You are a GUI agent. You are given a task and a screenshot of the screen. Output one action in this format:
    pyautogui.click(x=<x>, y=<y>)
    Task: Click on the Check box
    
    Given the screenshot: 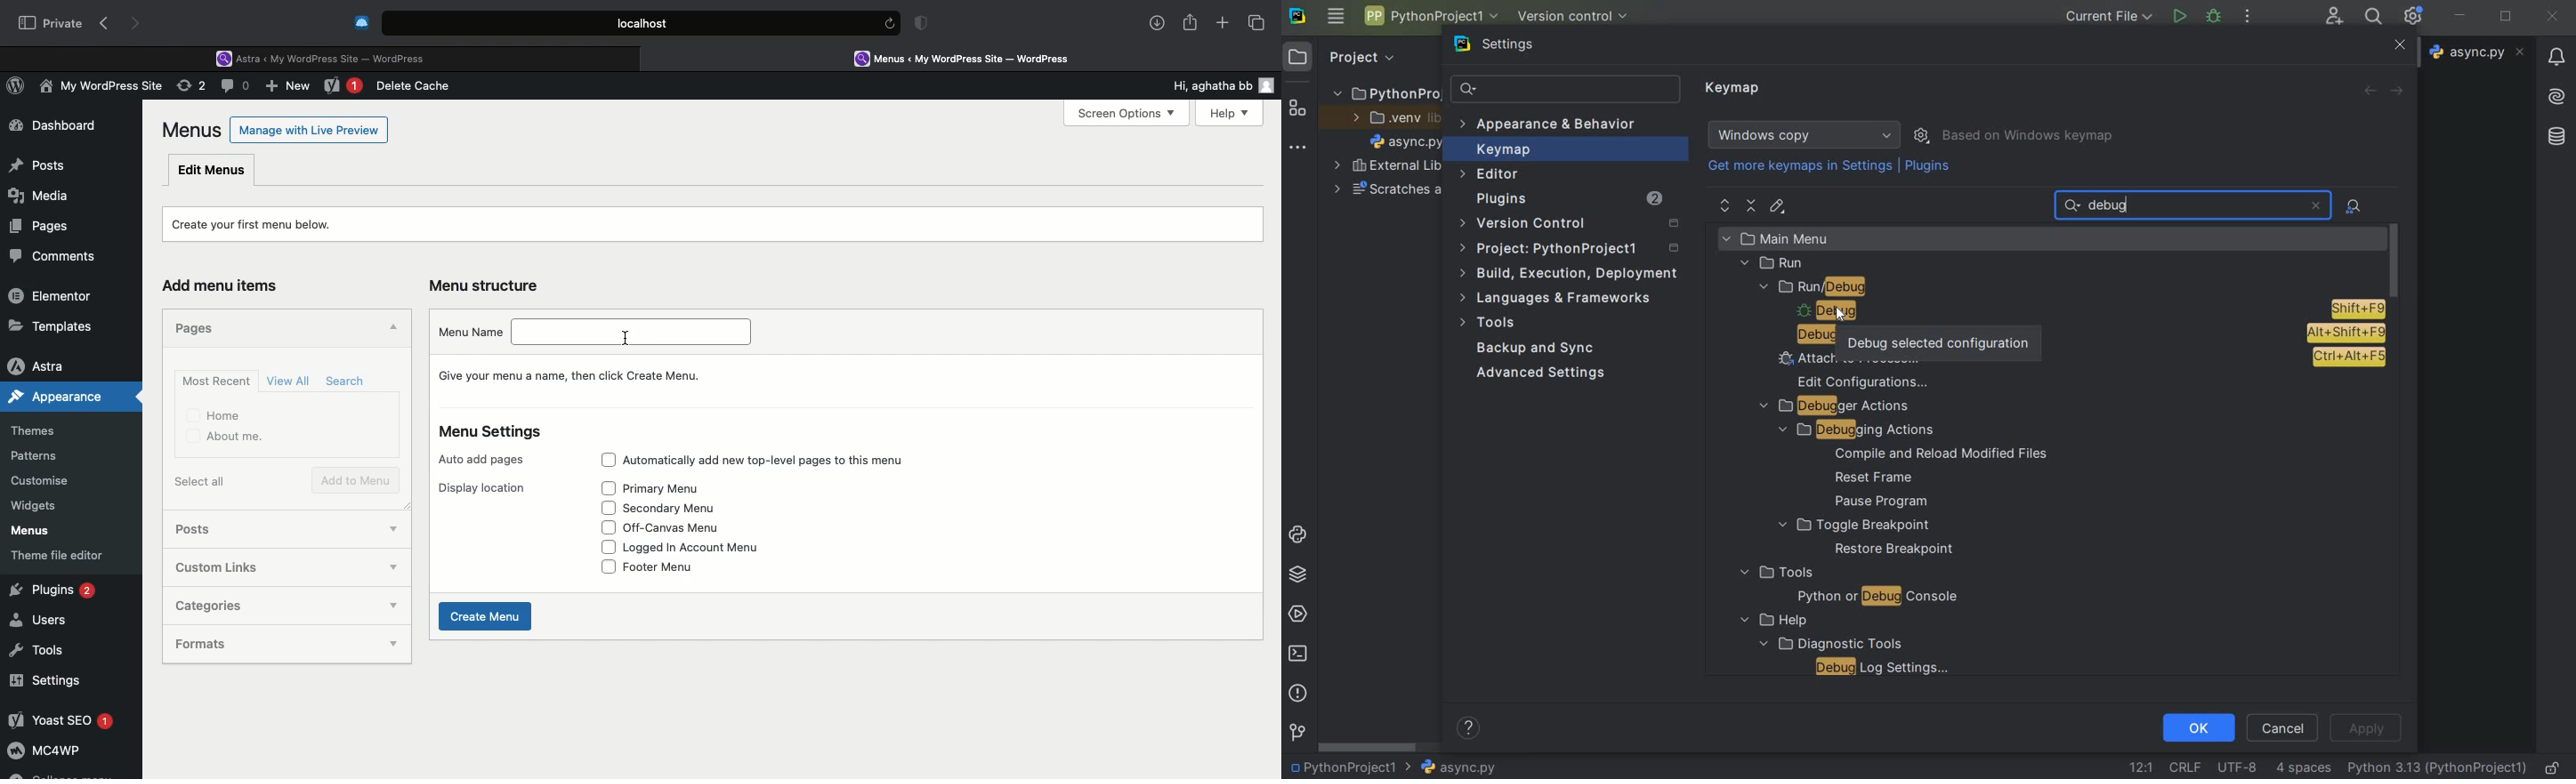 What is the action you would take?
    pyautogui.click(x=609, y=547)
    